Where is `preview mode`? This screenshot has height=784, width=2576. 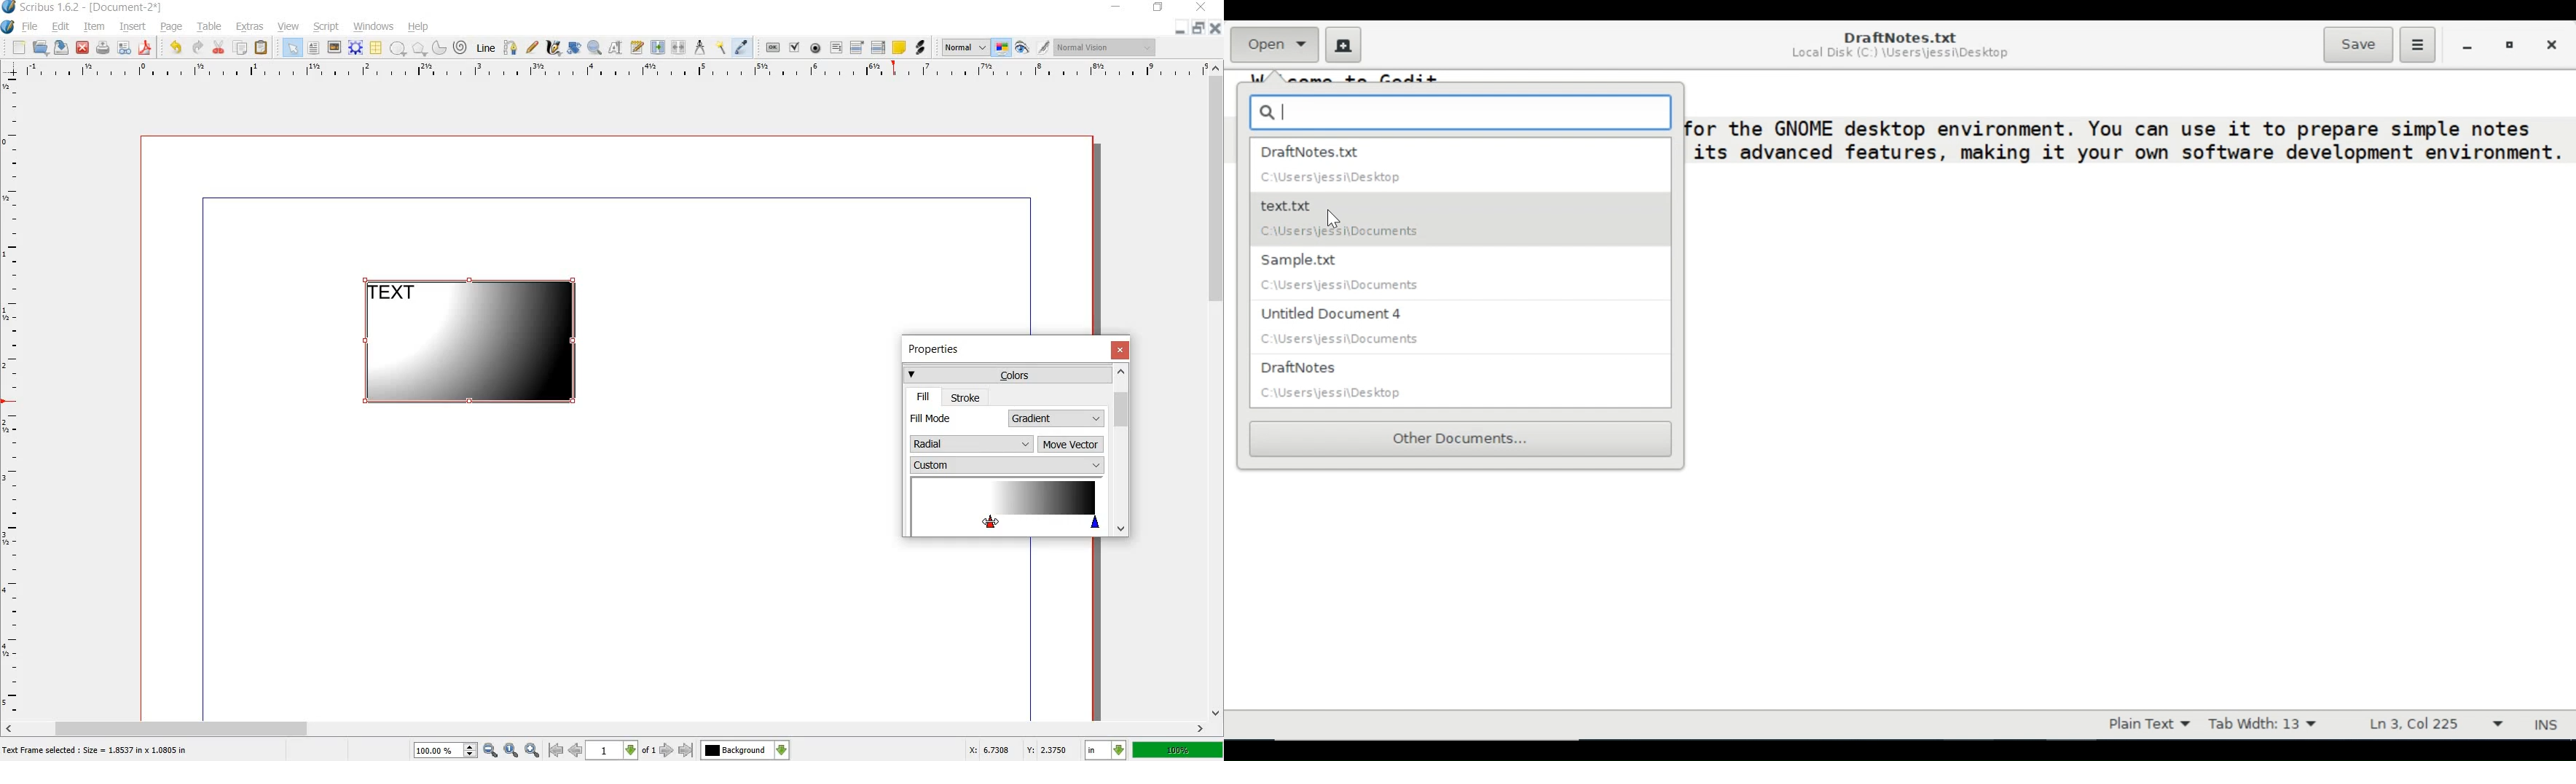
preview mode is located at coordinates (1022, 47).